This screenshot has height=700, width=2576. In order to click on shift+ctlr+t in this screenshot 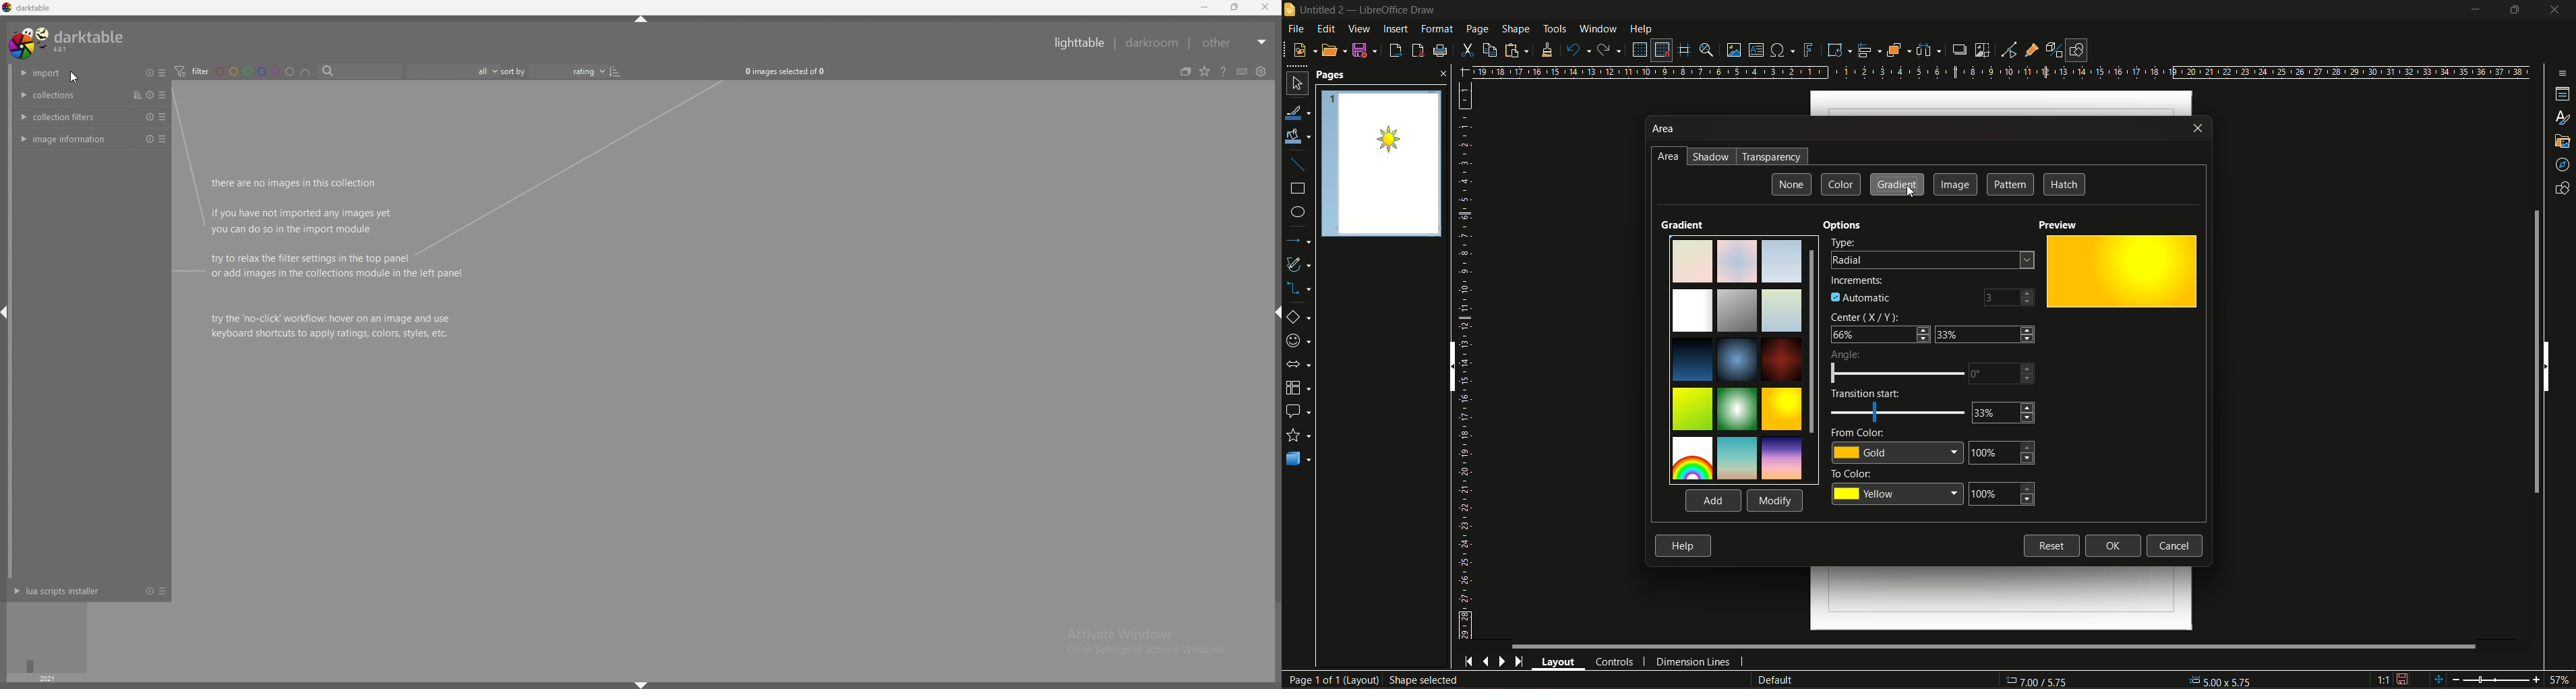, I will do `click(643, 19)`.